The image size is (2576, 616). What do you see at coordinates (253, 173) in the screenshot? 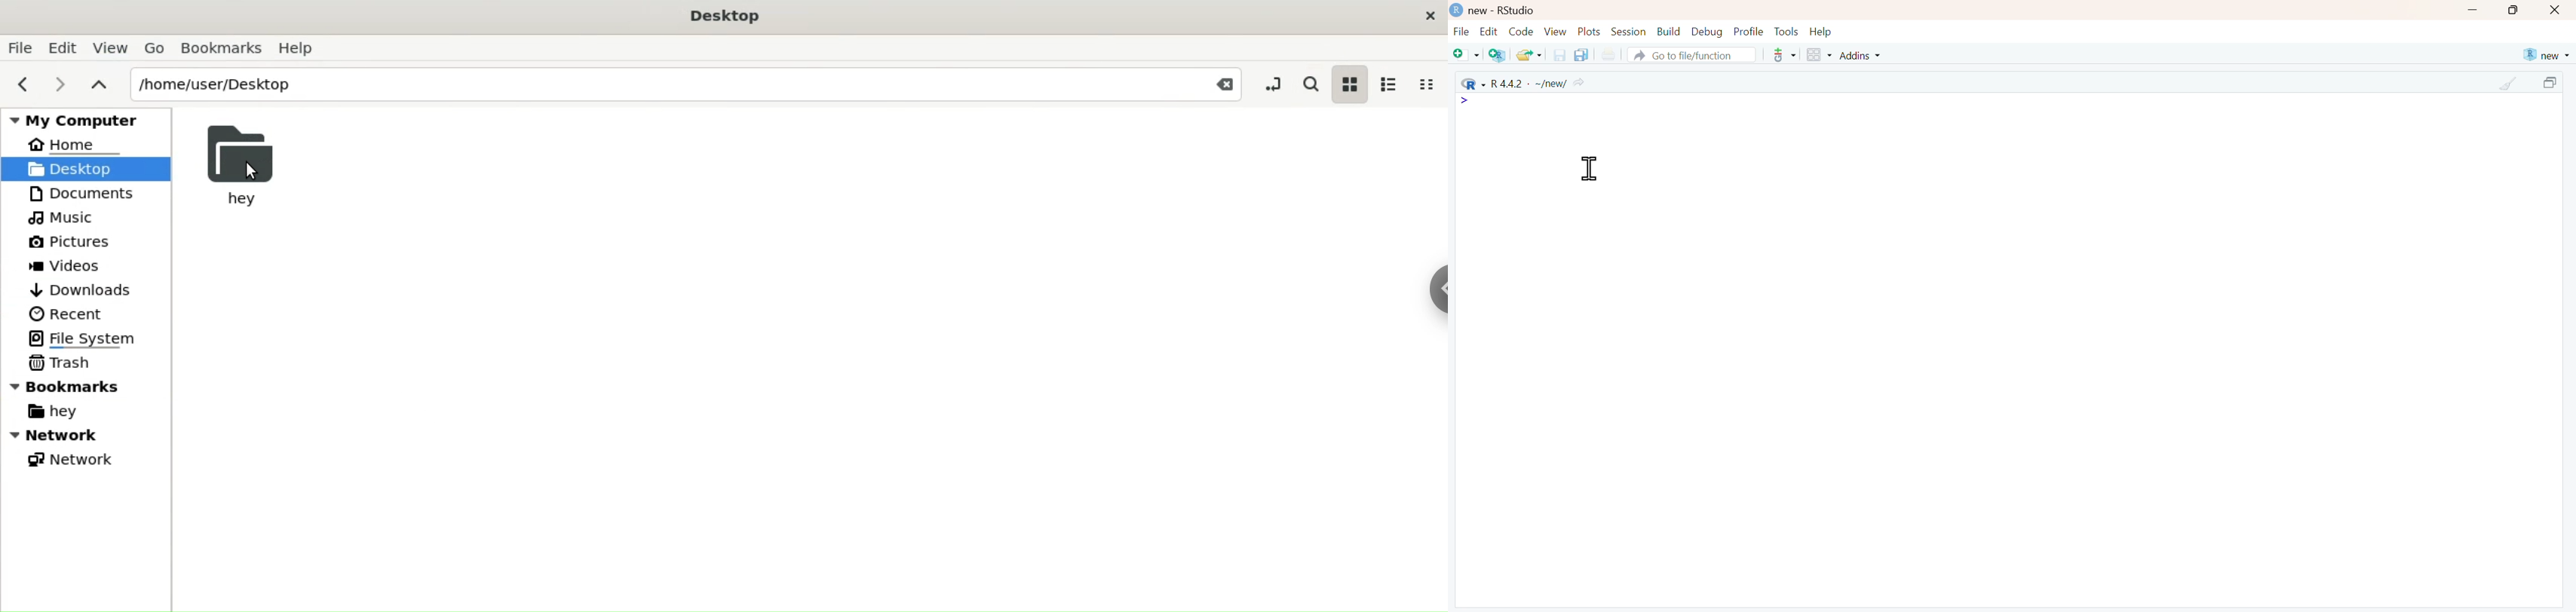
I see `Cursor` at bounding box center [253, 173].